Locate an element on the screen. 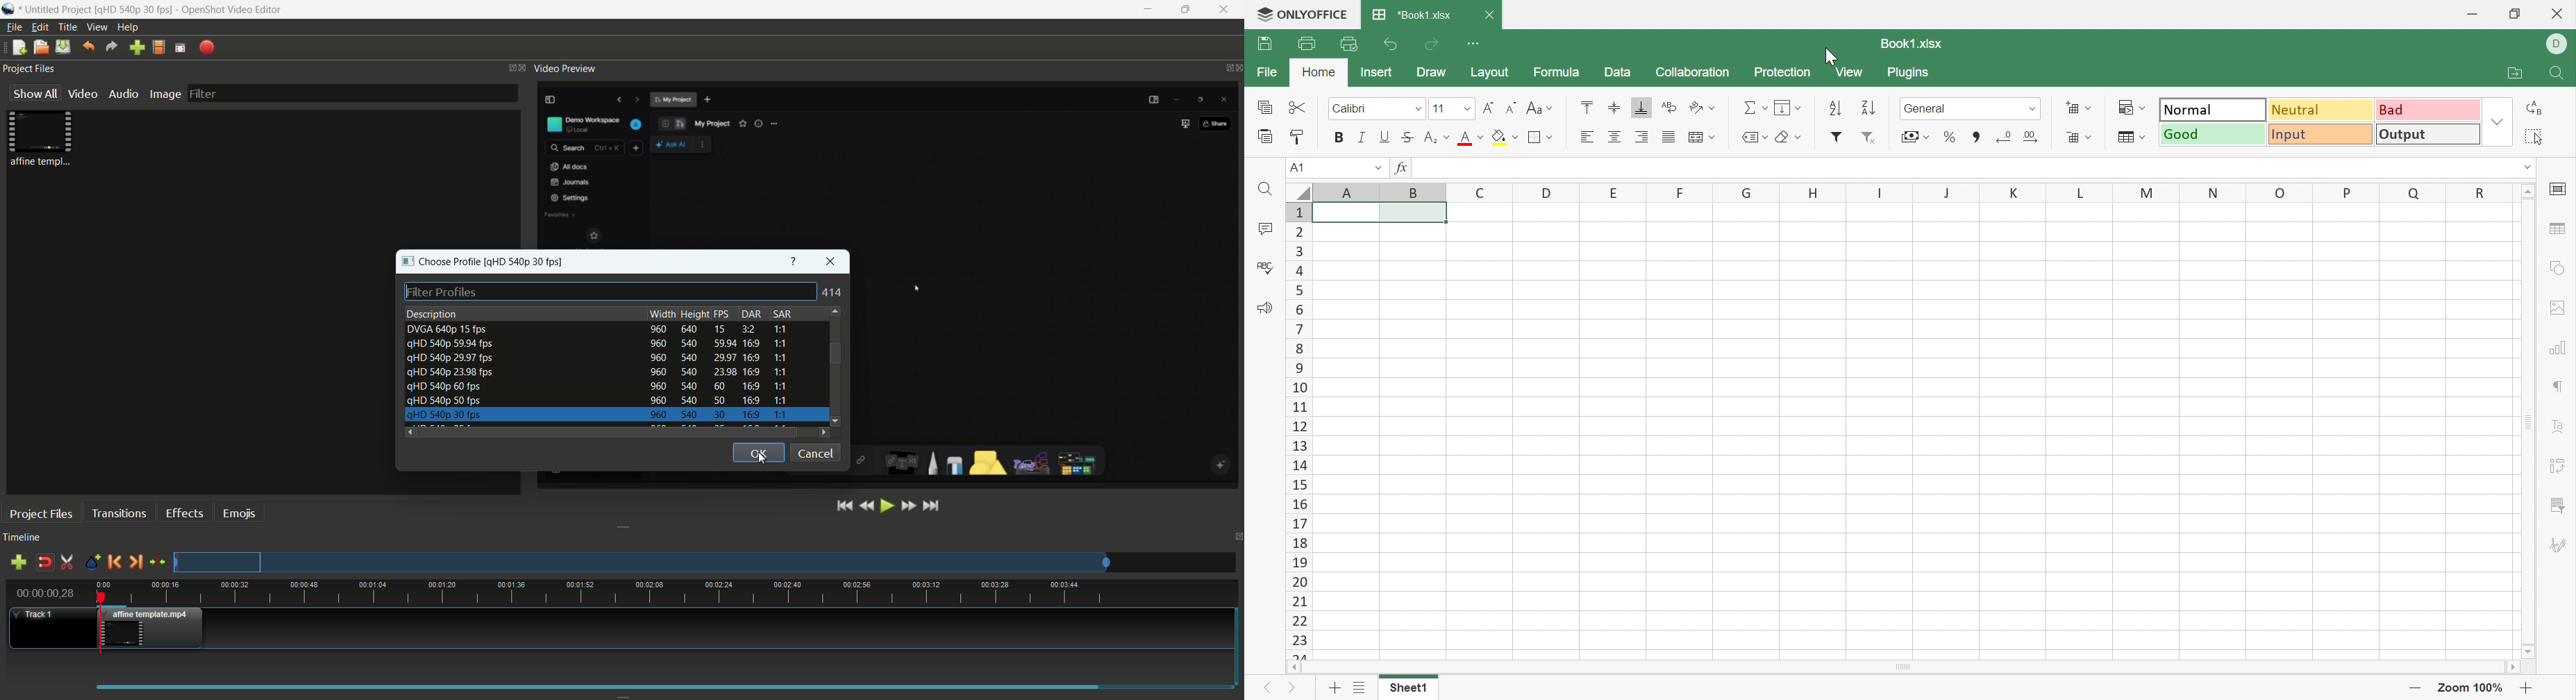  Column Names is located at coordinates (1899, 190).